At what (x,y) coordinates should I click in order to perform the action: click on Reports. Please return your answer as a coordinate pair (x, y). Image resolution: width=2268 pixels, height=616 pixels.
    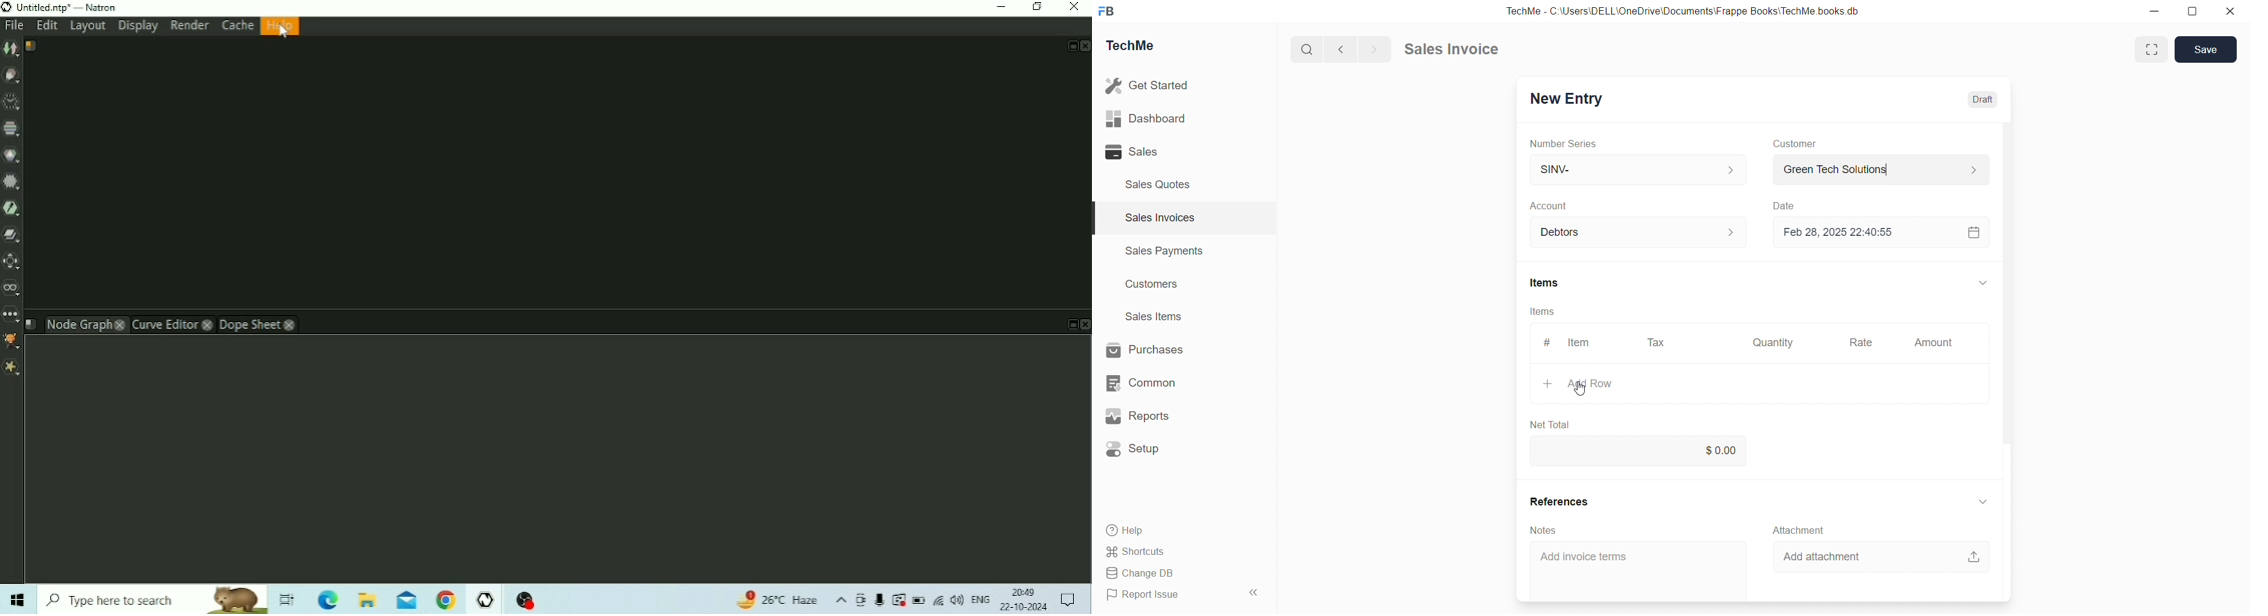
    Looking at the image, I should click on (1137, 416).